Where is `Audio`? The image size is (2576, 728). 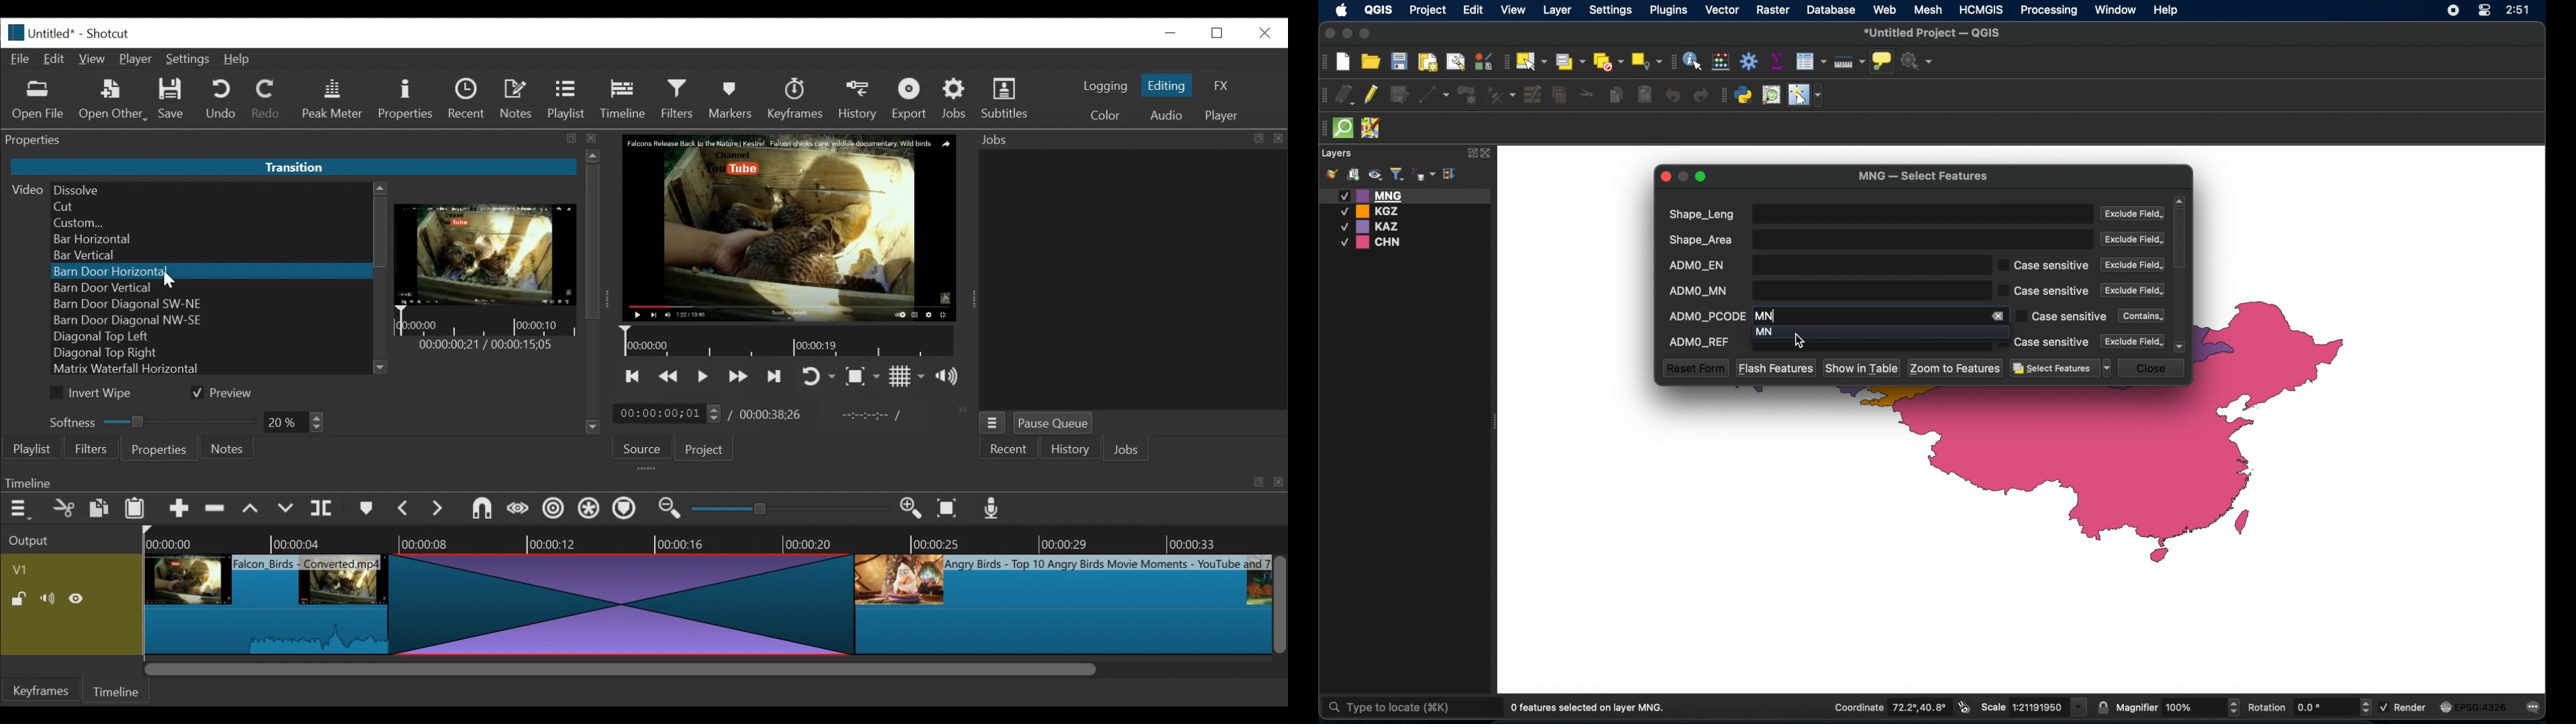
Audio is located at coordinates (1165, 115).